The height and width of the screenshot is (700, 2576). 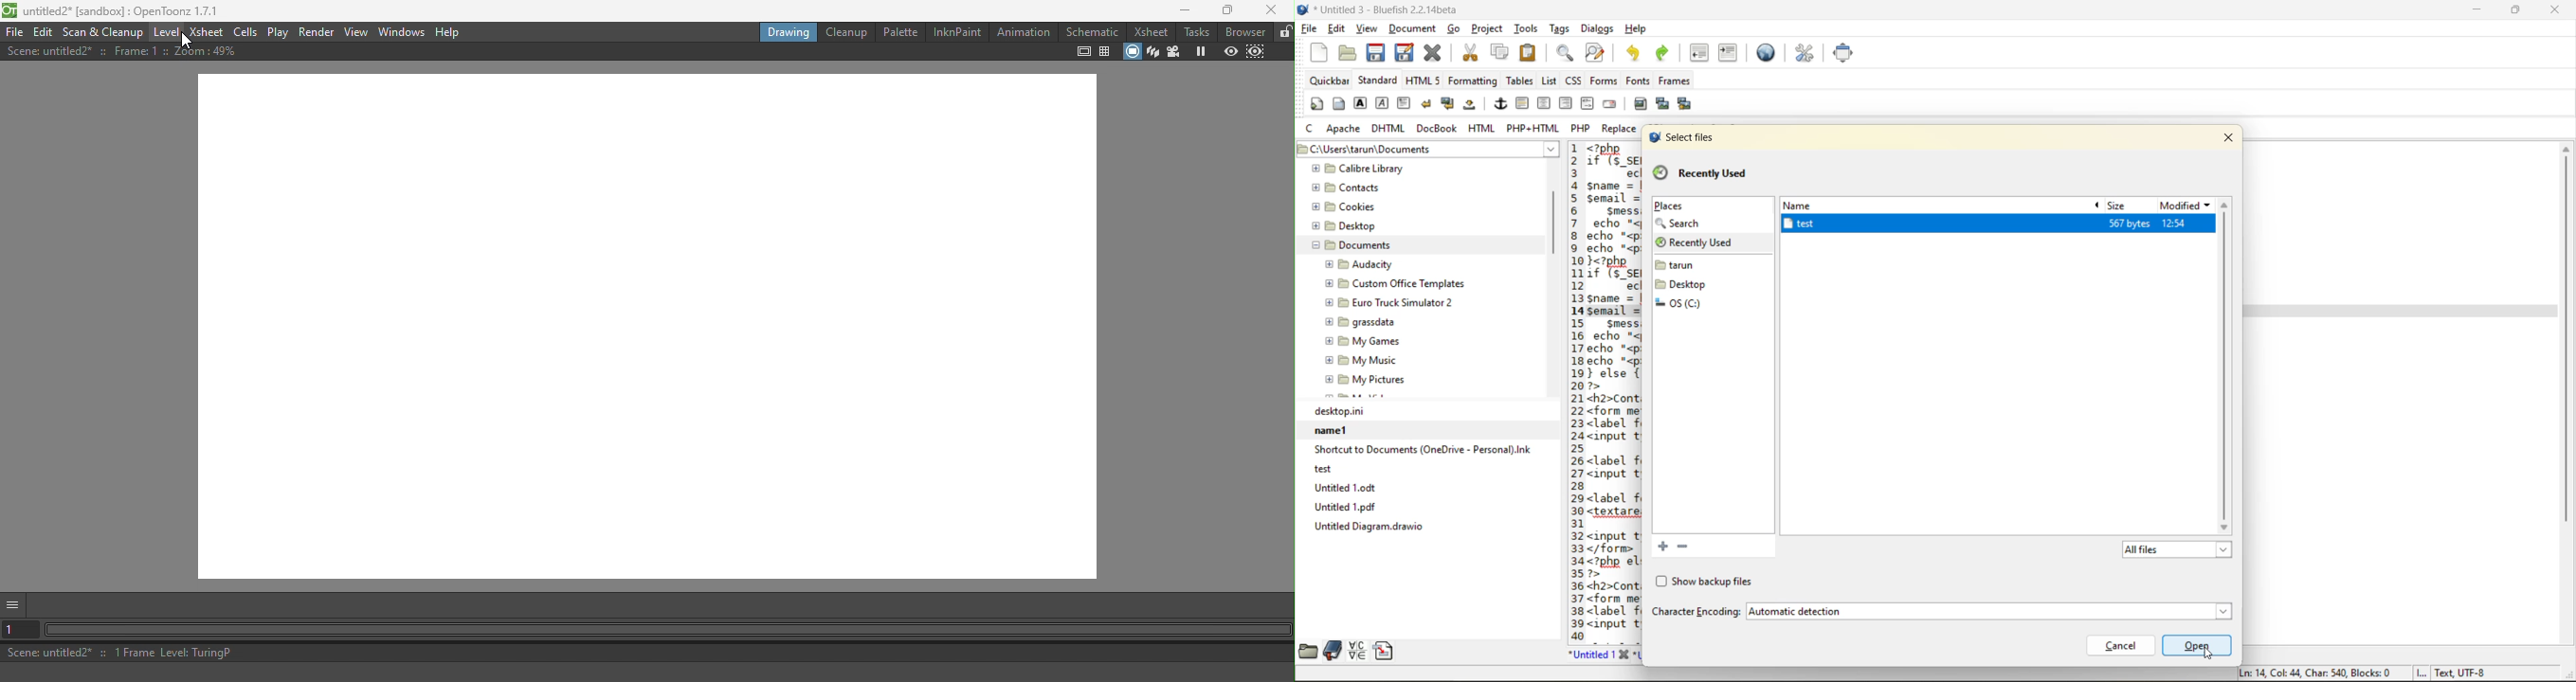 I want to click on find bar, so click(x=1566, y=54).